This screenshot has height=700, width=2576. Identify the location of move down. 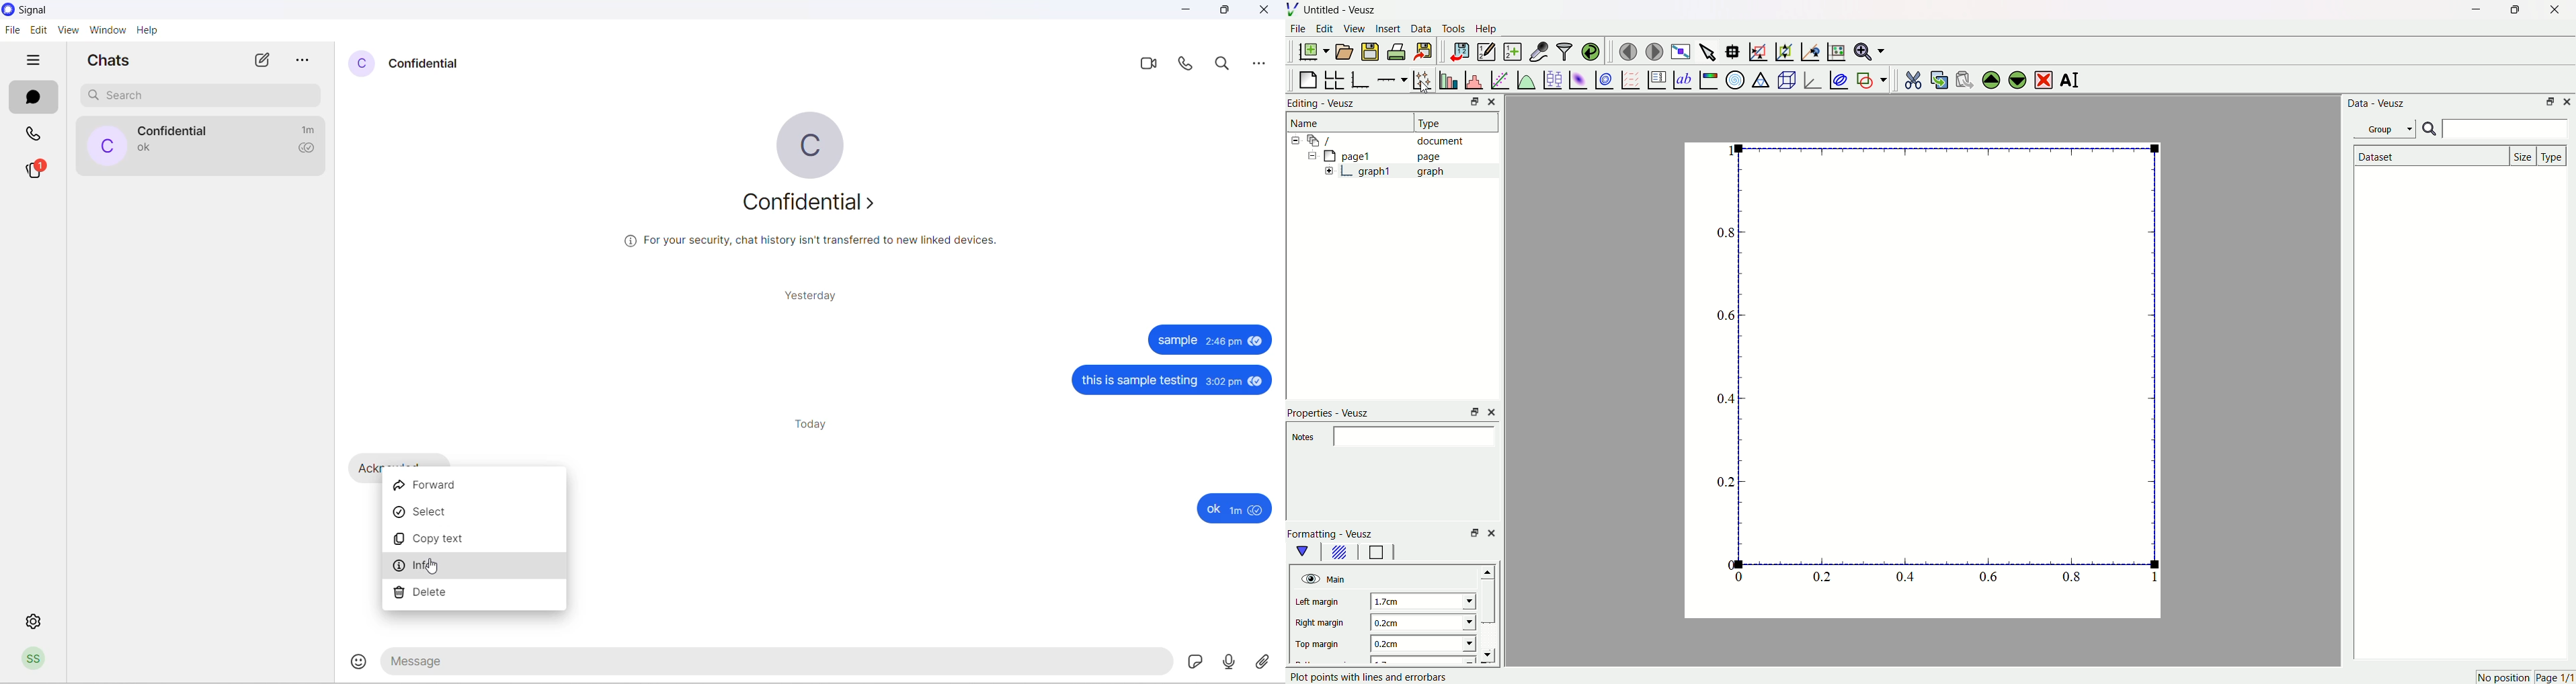
(1494, 655).